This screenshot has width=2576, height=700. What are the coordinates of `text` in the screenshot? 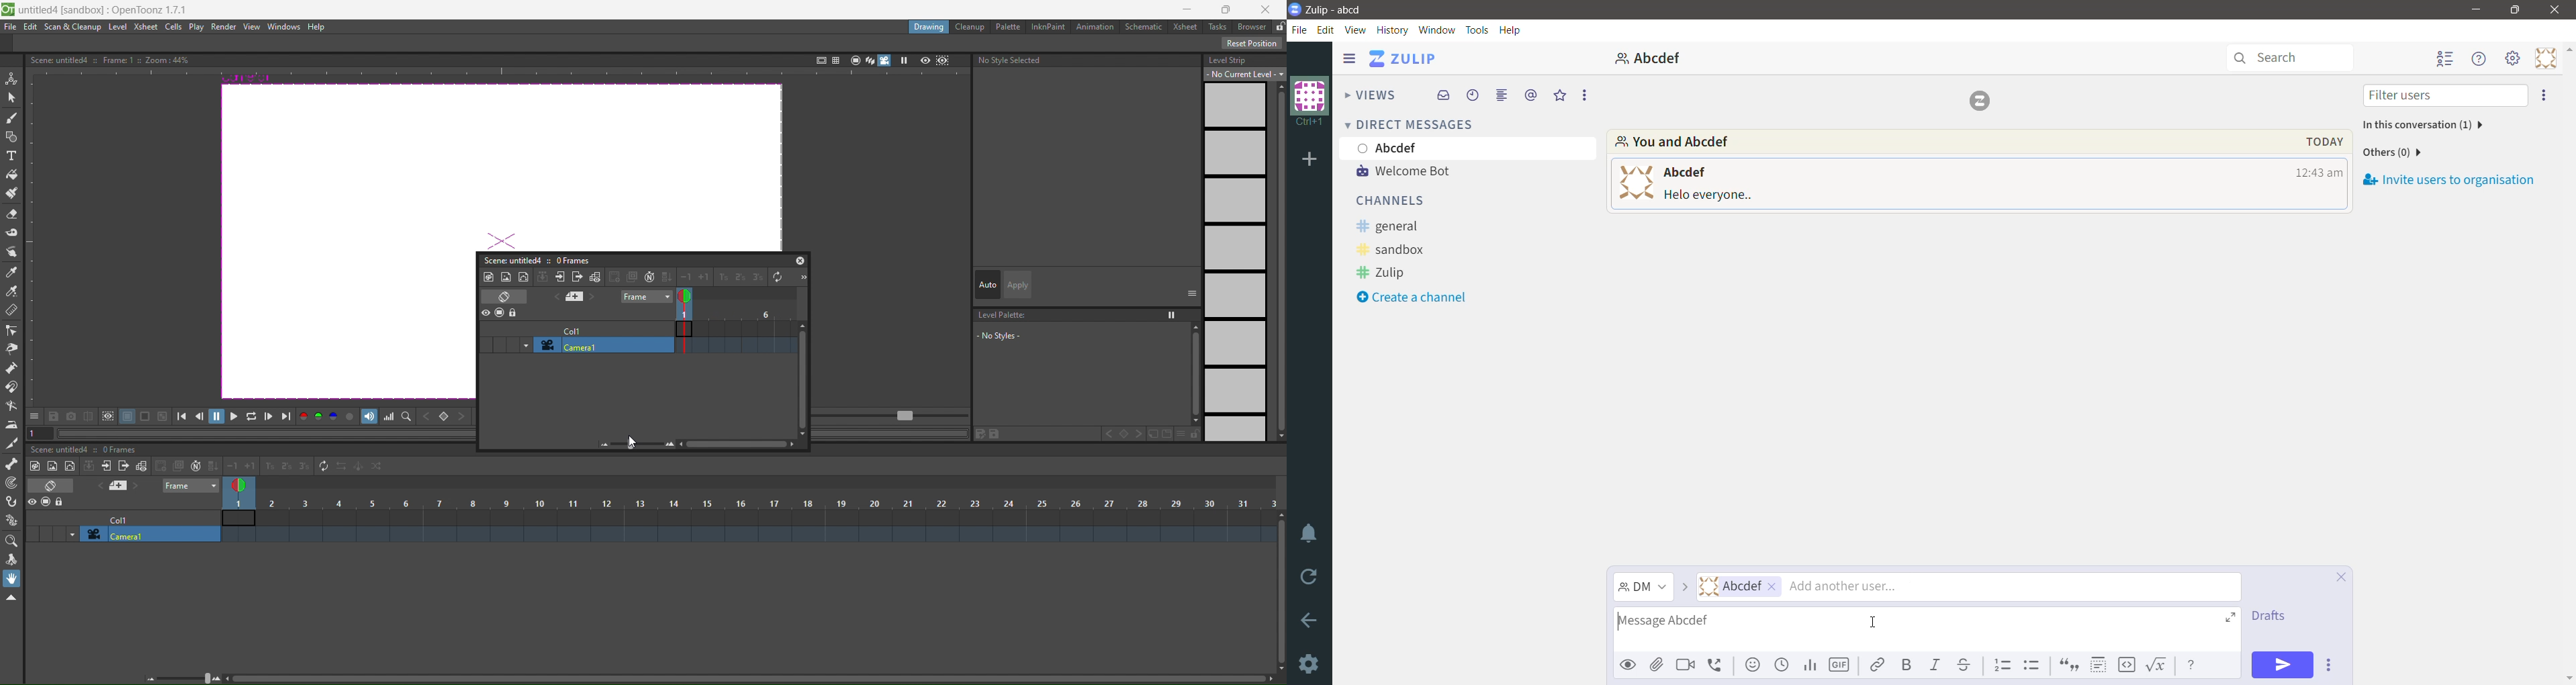 It's located at (109, 59).